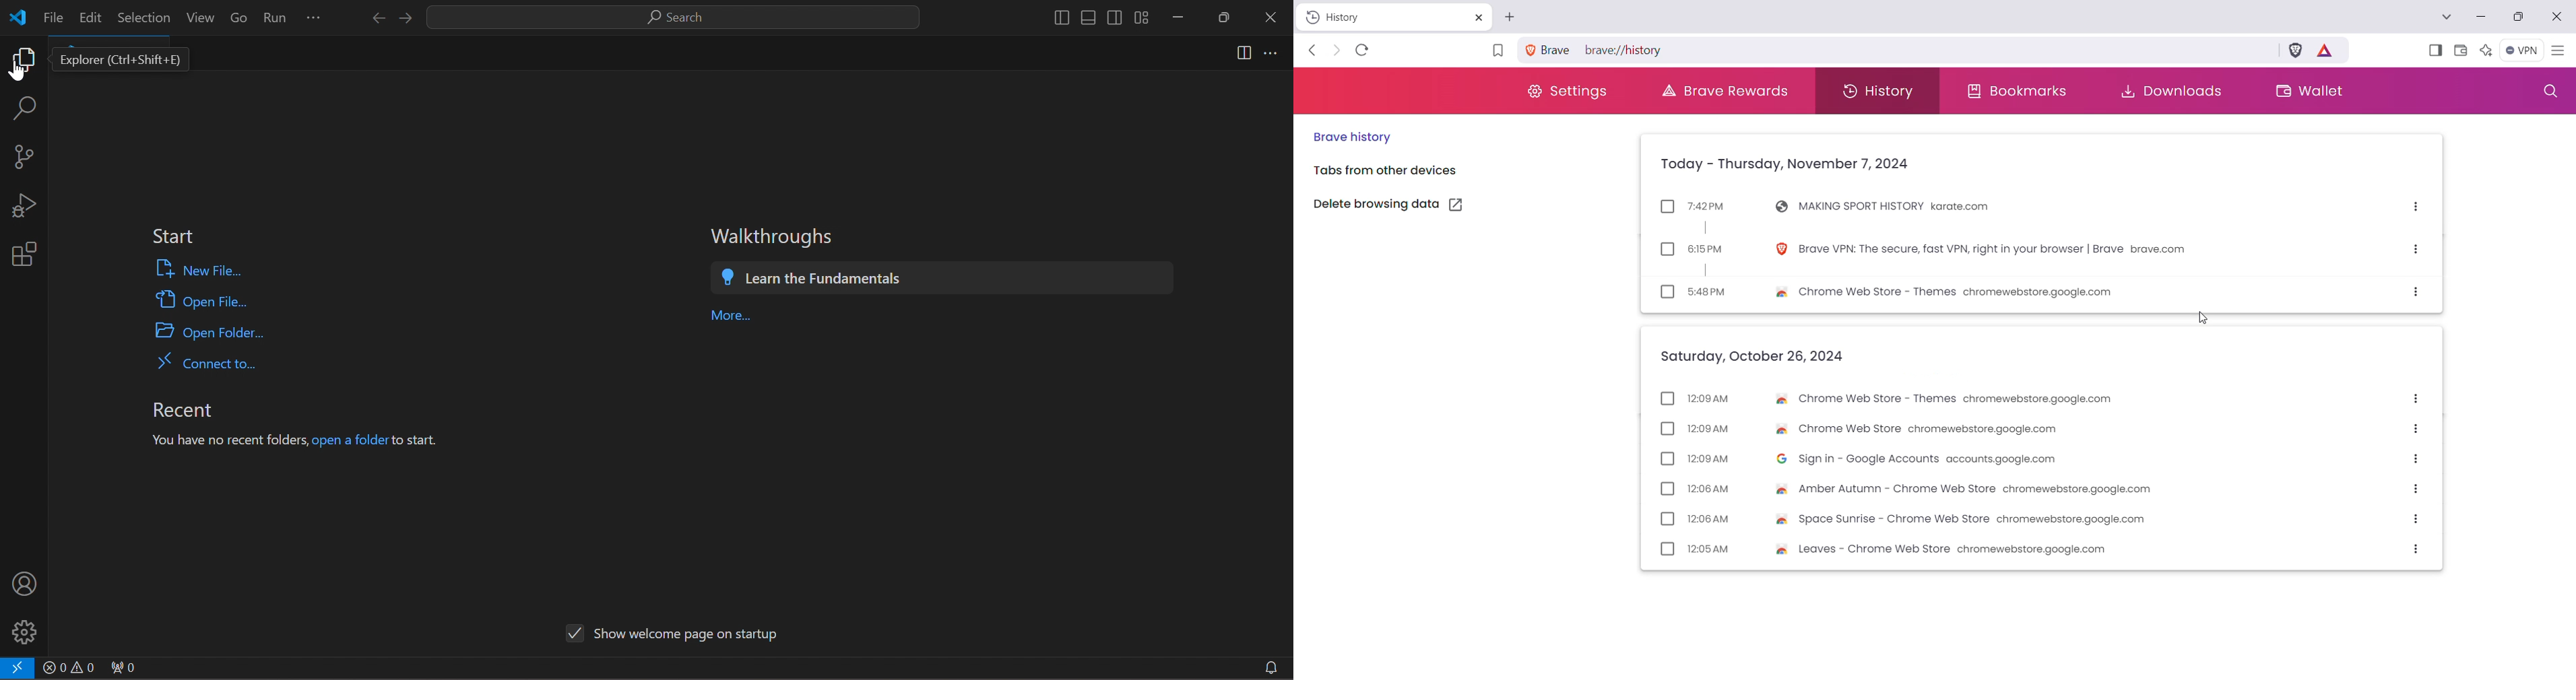  Describe the element at coordinates (90, 20) in the screenshot. I see `edit` at that location.